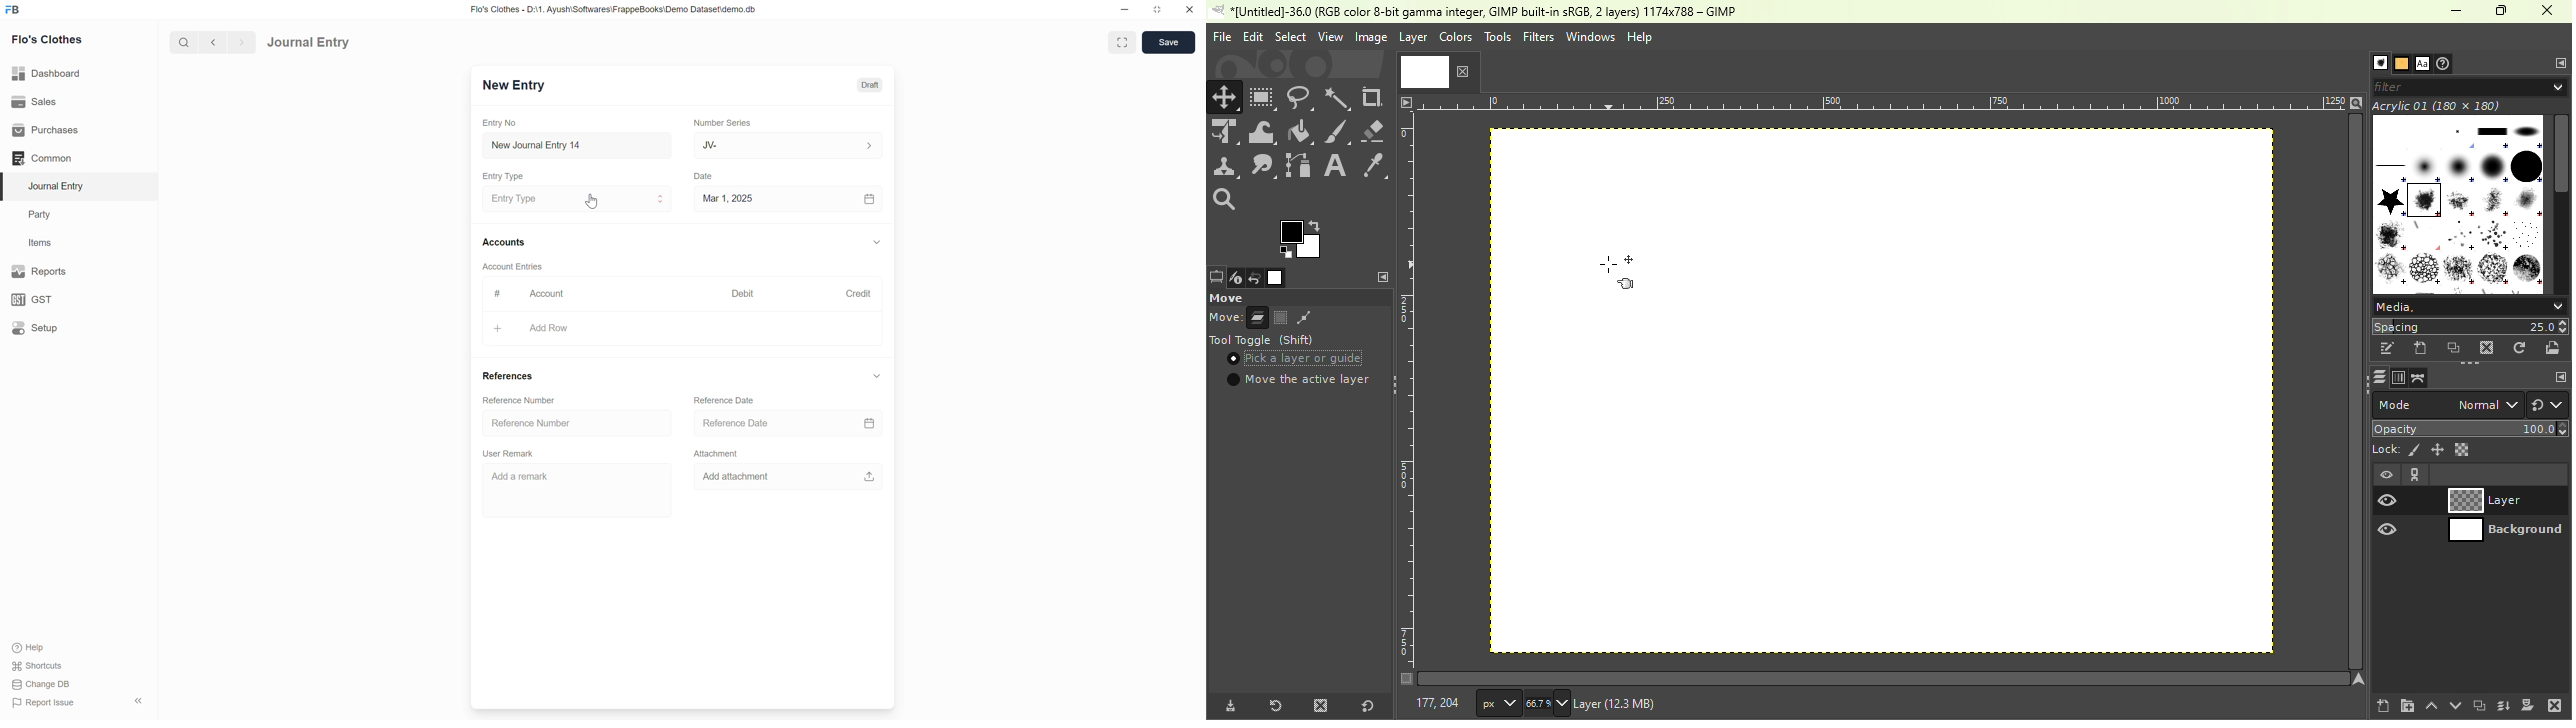 The height and width of the screenshot is (728, 2576). What do you see at coordinates (1190, 9) in the screenshot?
I see `close` at bounding box center [1190, 9].